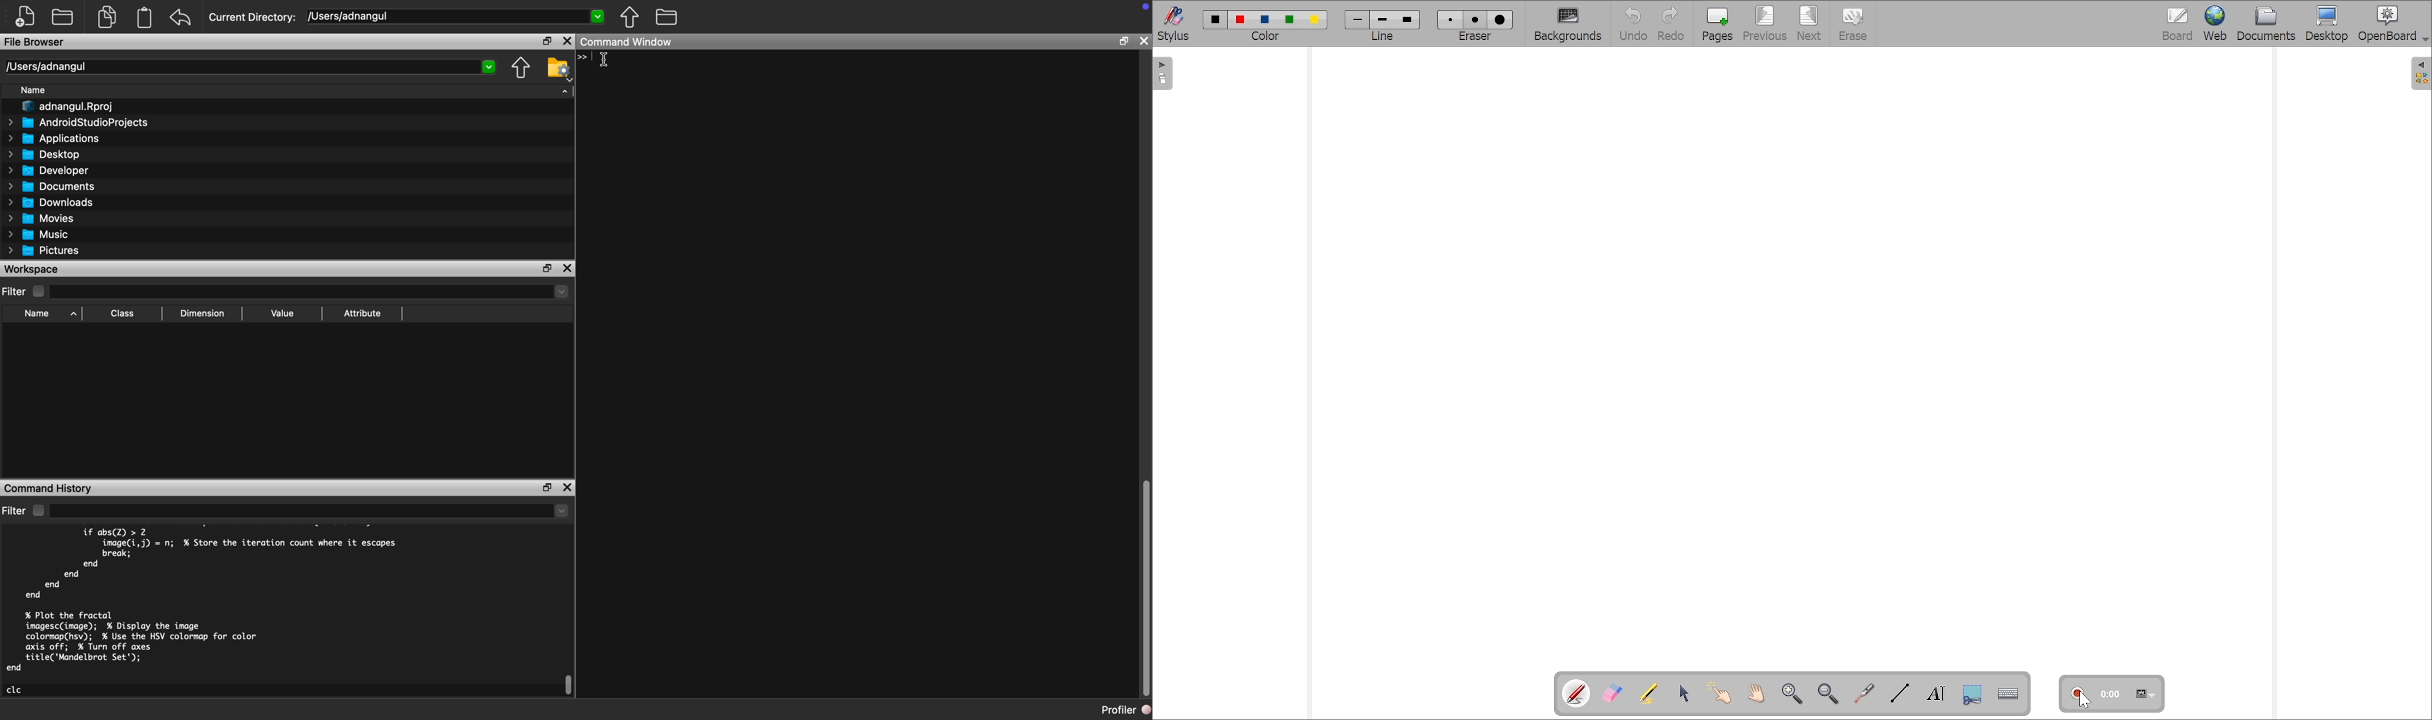 The image size is (2436, 728). I want to click on Current Directory:, so click(254, 16).